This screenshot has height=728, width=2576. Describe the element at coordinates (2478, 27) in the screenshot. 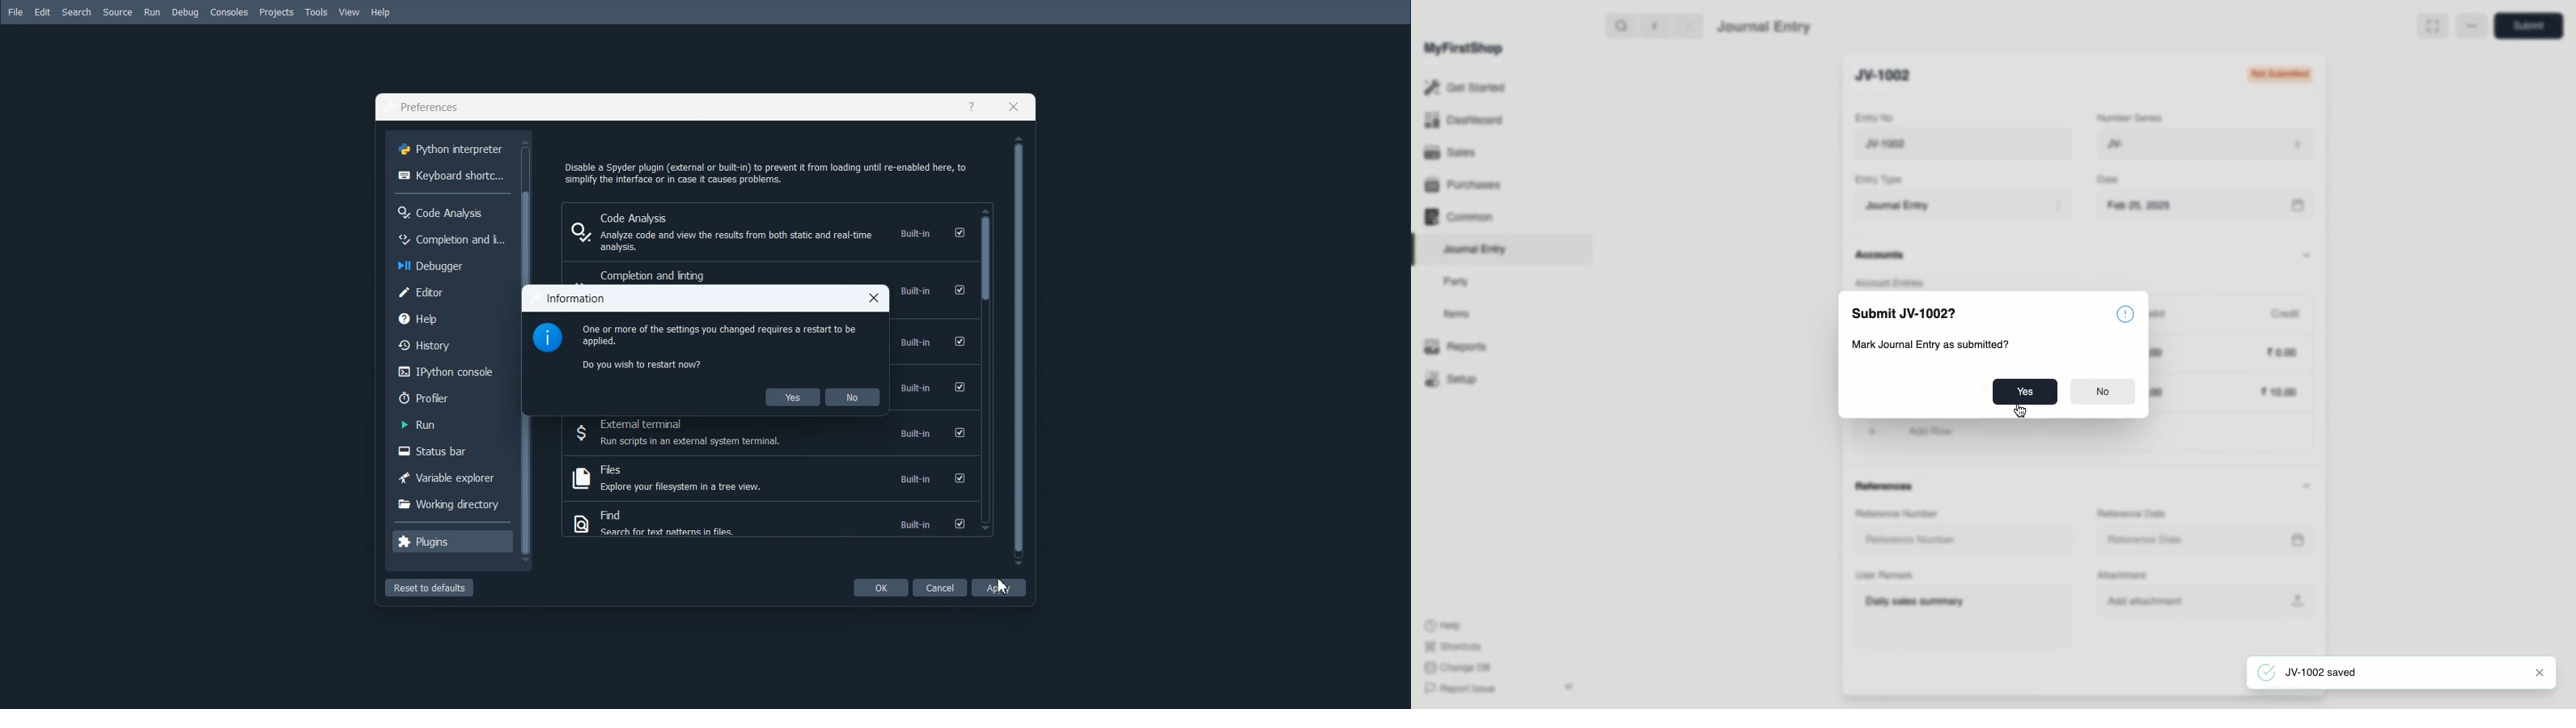

I see `Full width toggle` at that location.